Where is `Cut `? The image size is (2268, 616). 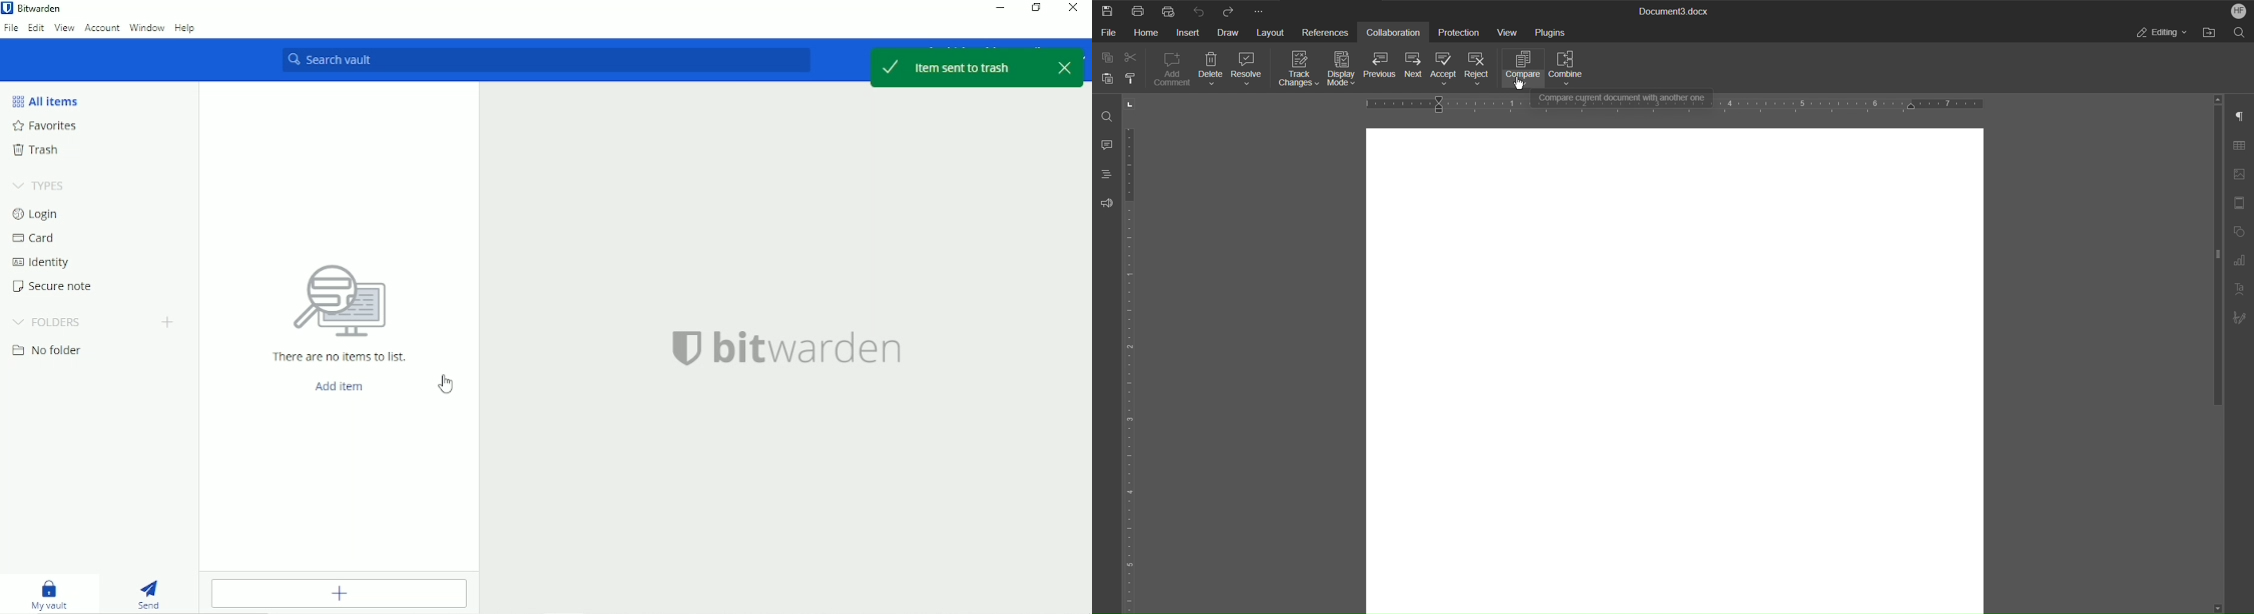
Cut  is located at coordinates (1131, 58).